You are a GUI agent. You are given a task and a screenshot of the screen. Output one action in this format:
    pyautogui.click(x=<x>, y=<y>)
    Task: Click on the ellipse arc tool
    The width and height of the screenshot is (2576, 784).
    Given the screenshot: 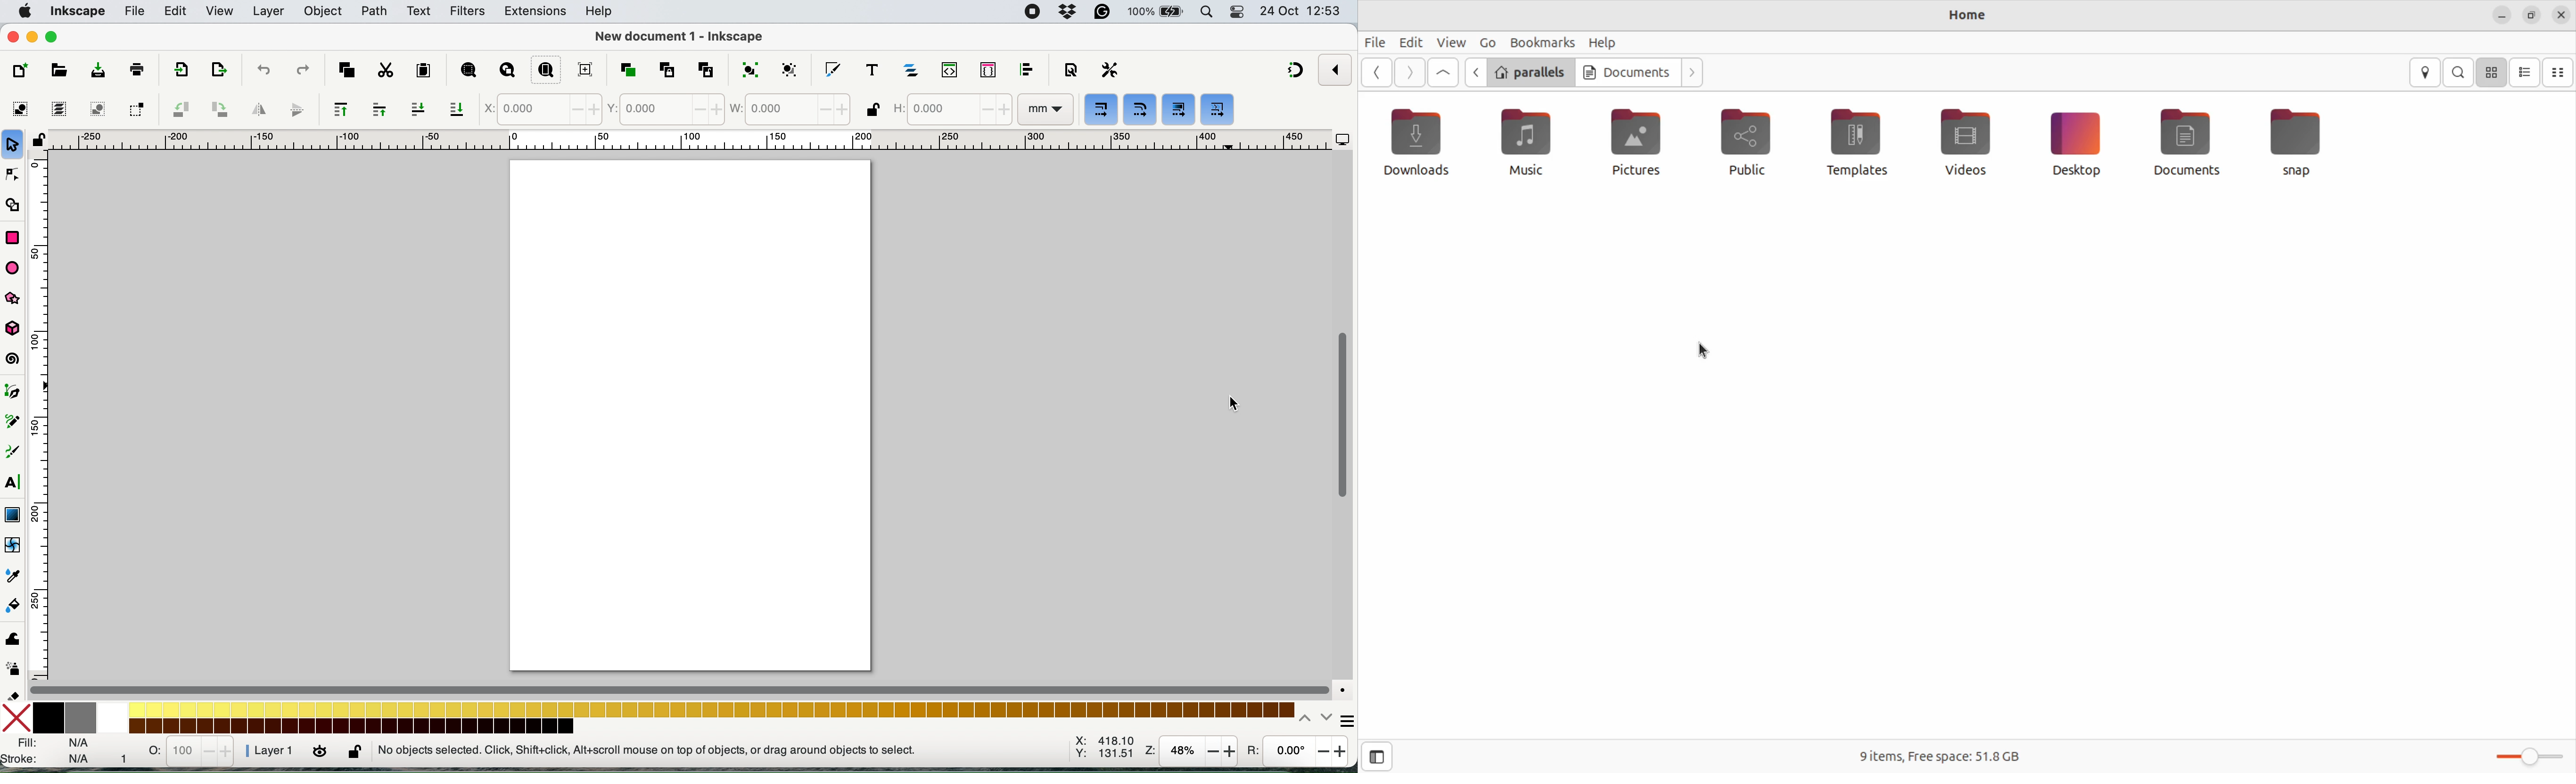 What is the action you would take?
    pyautogui.click(x=13, y=268)
    